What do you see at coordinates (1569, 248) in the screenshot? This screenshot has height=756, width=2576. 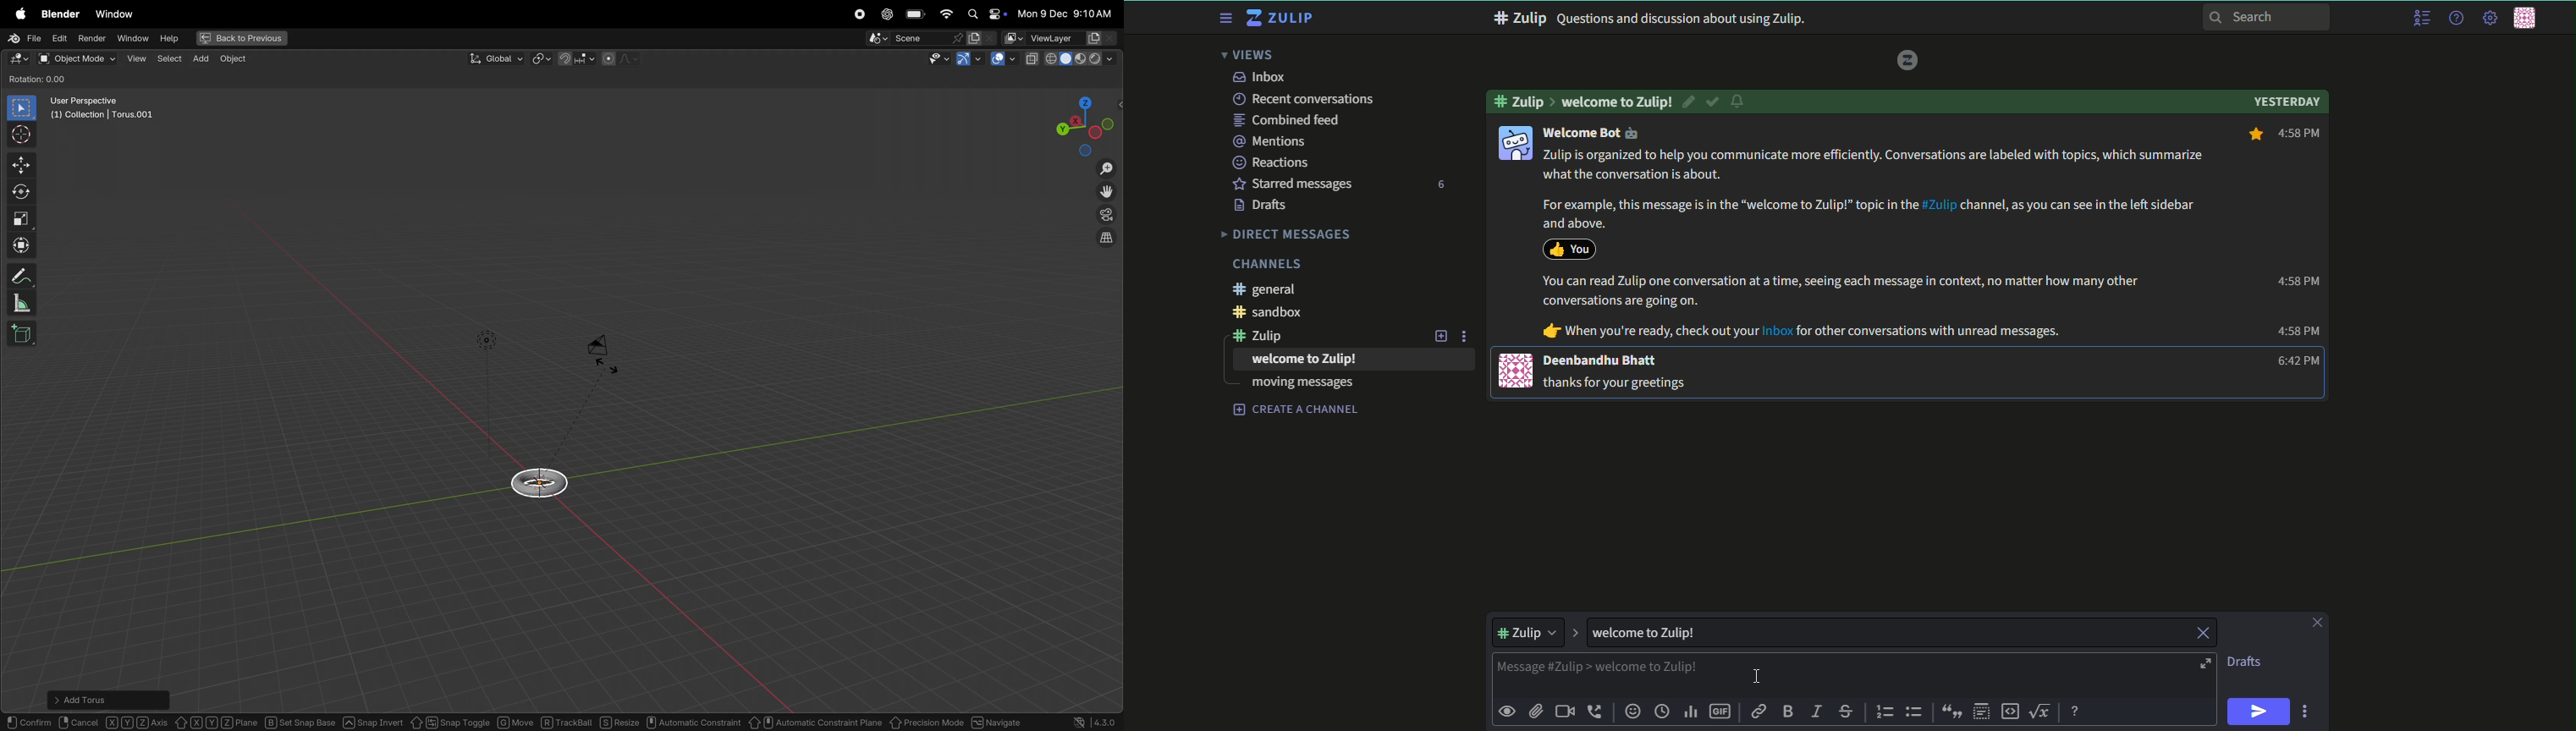 I see `icon` at bounding box center [1569, 248].